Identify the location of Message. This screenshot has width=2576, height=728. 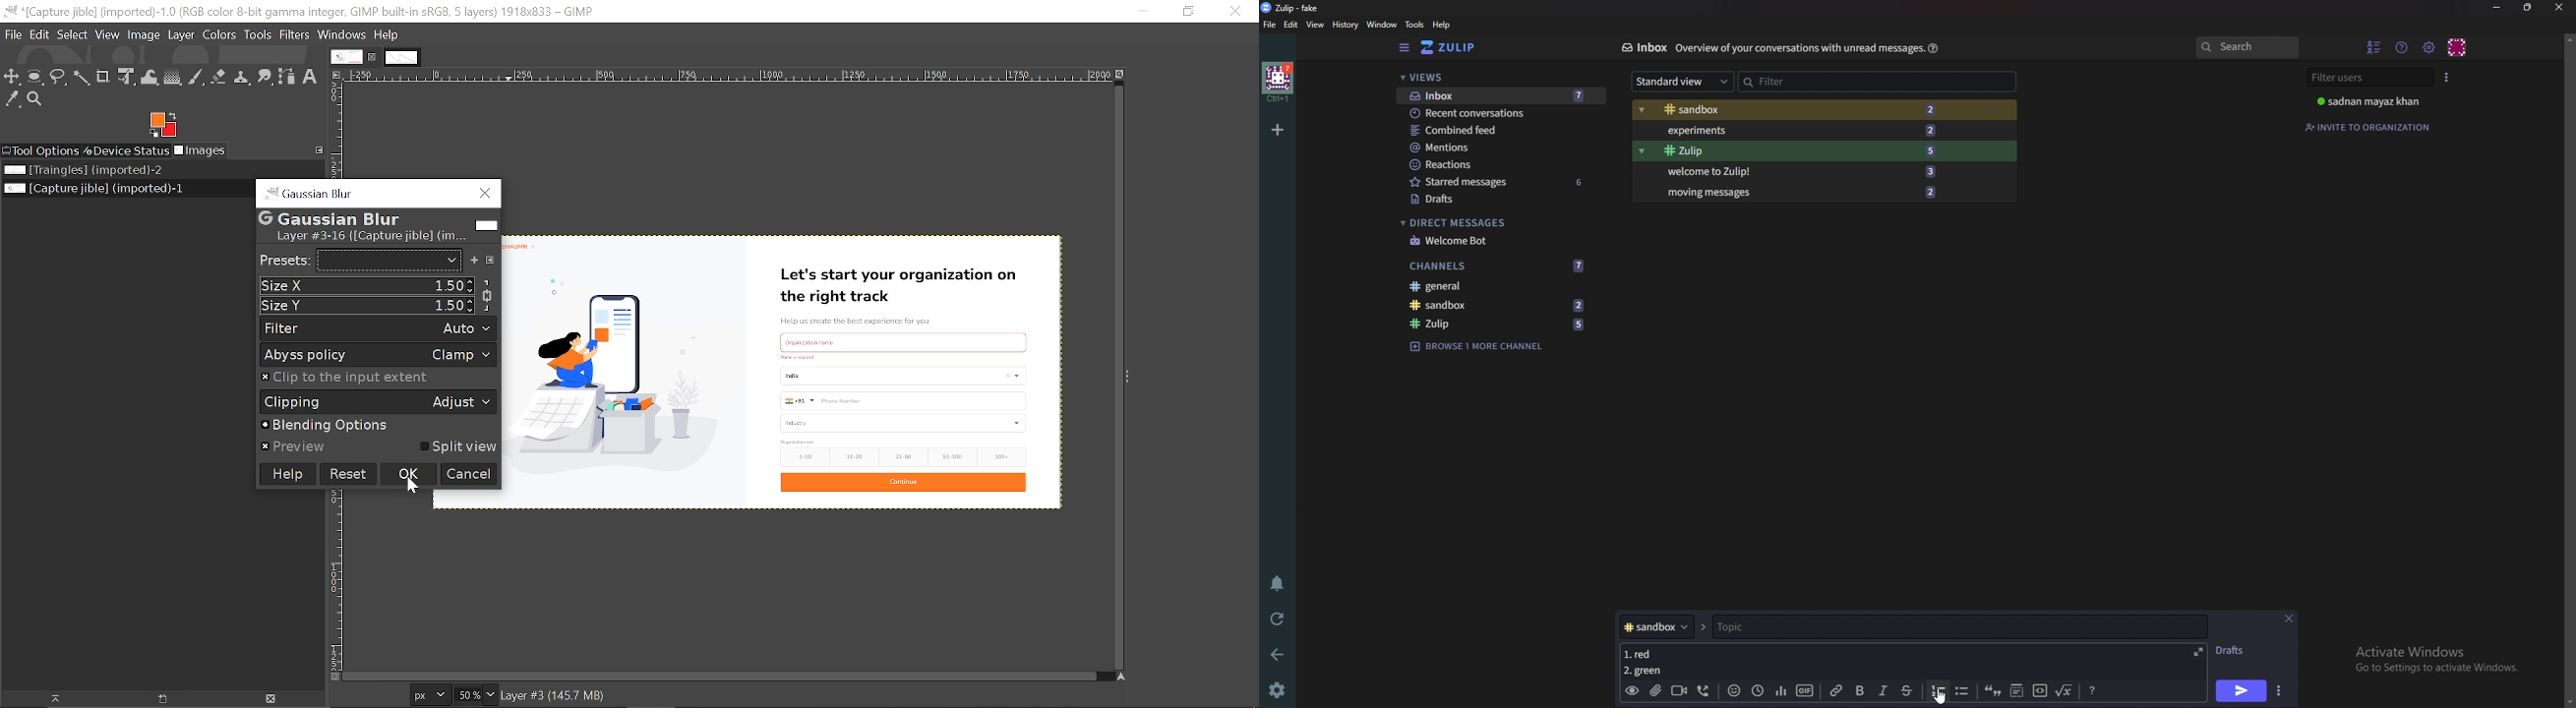
(1643, 662).